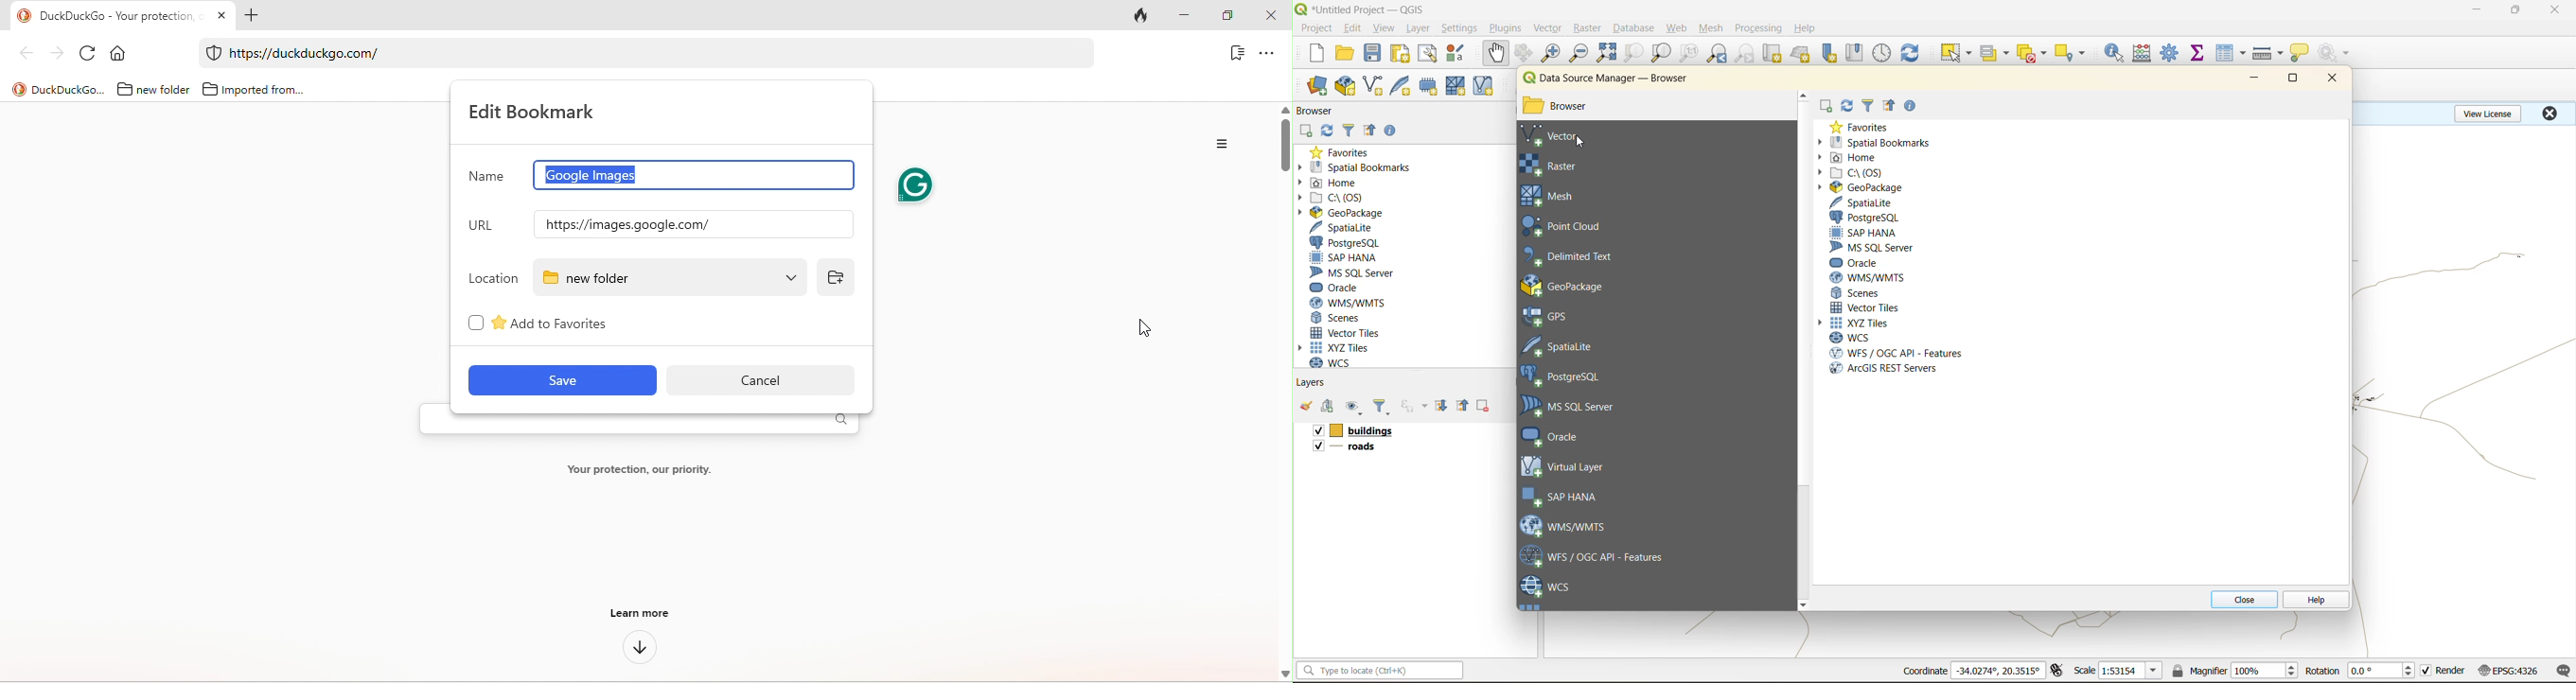 This screenshot has height=700, width=2576. I want to click on scale, so click(2130, 671).